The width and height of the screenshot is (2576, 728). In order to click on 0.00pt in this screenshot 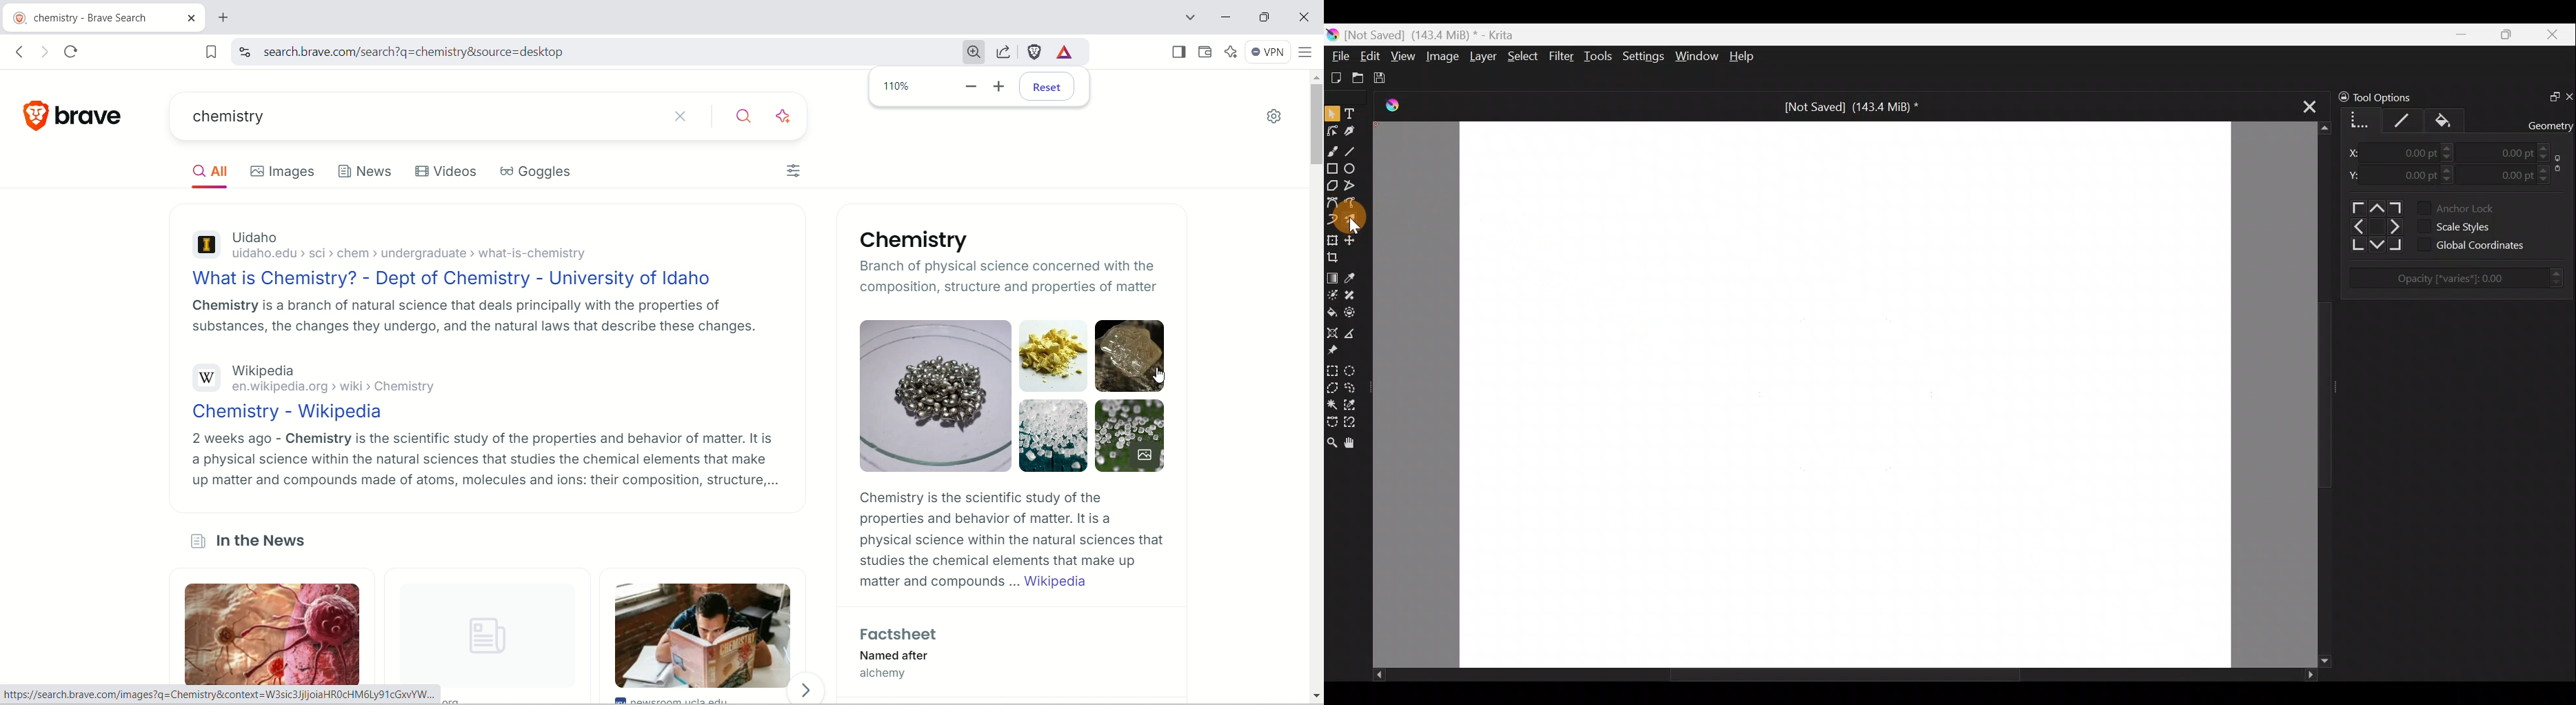, I will do `click(2413, 153)`.